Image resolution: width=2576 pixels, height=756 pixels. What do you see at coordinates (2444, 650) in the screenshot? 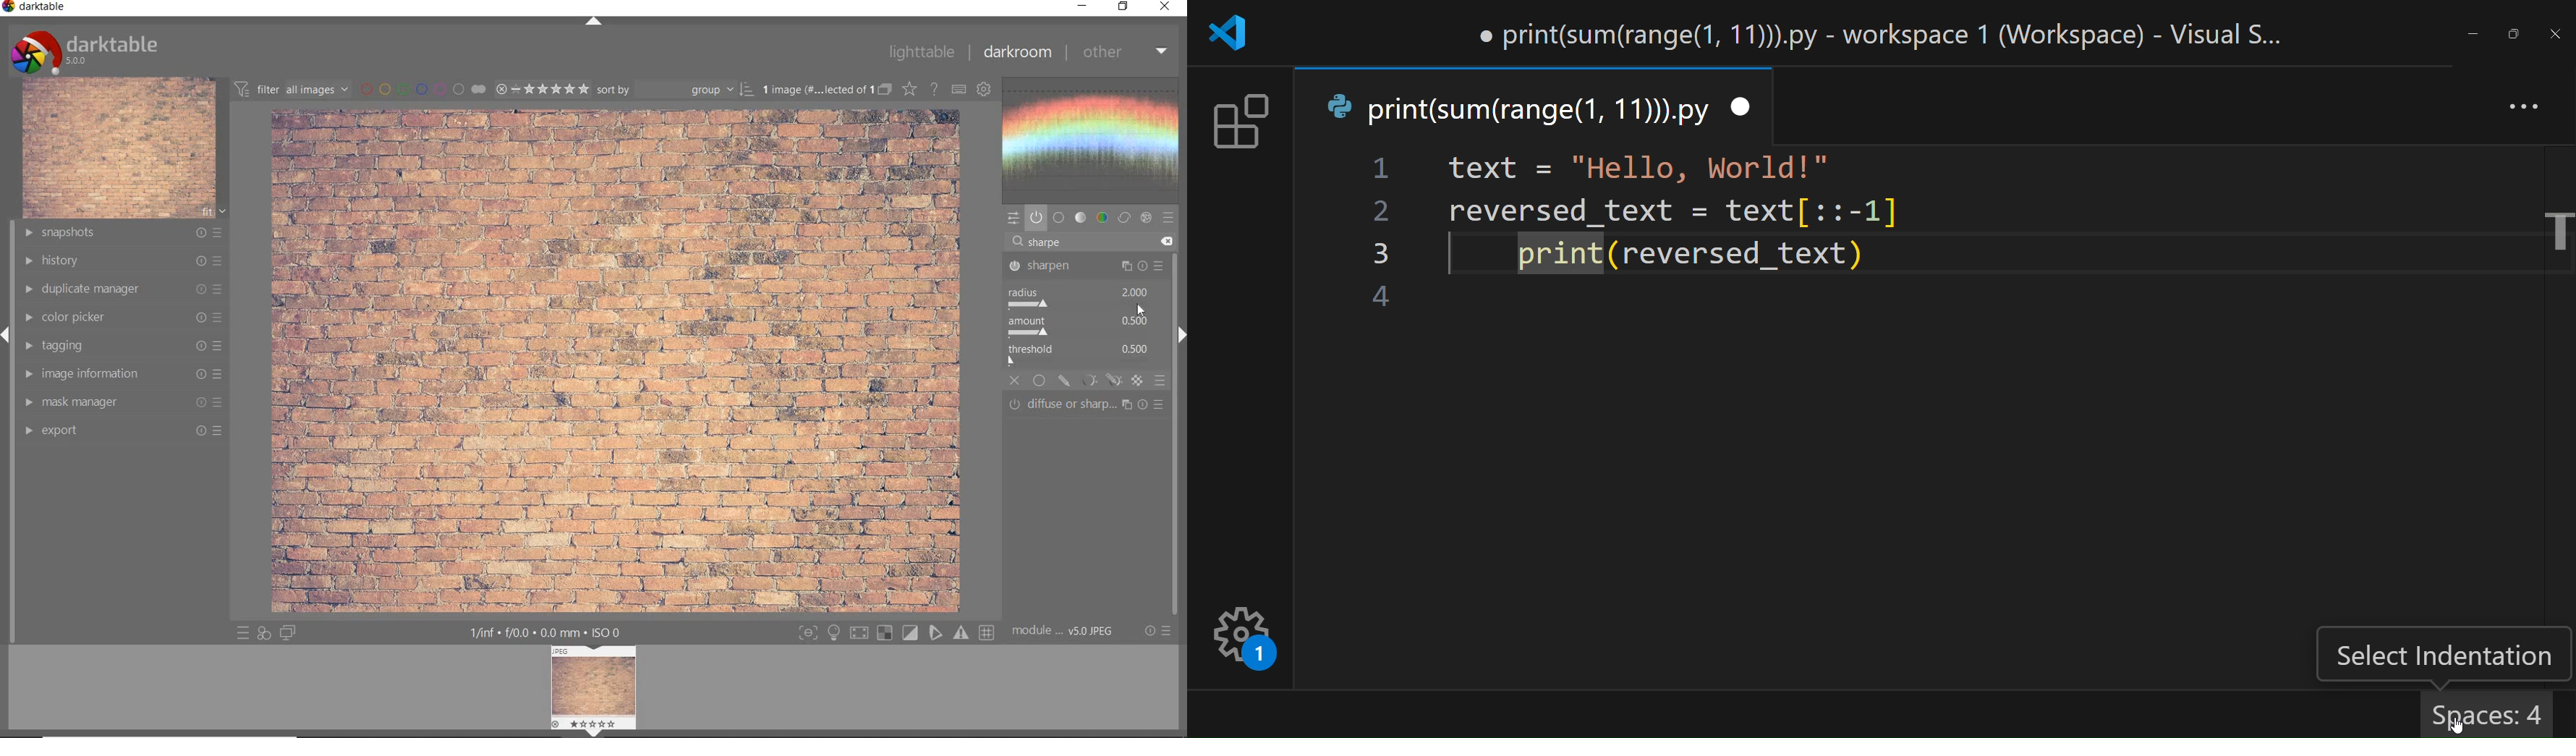
I see `select indentation` at bounding box center [2444, 650].